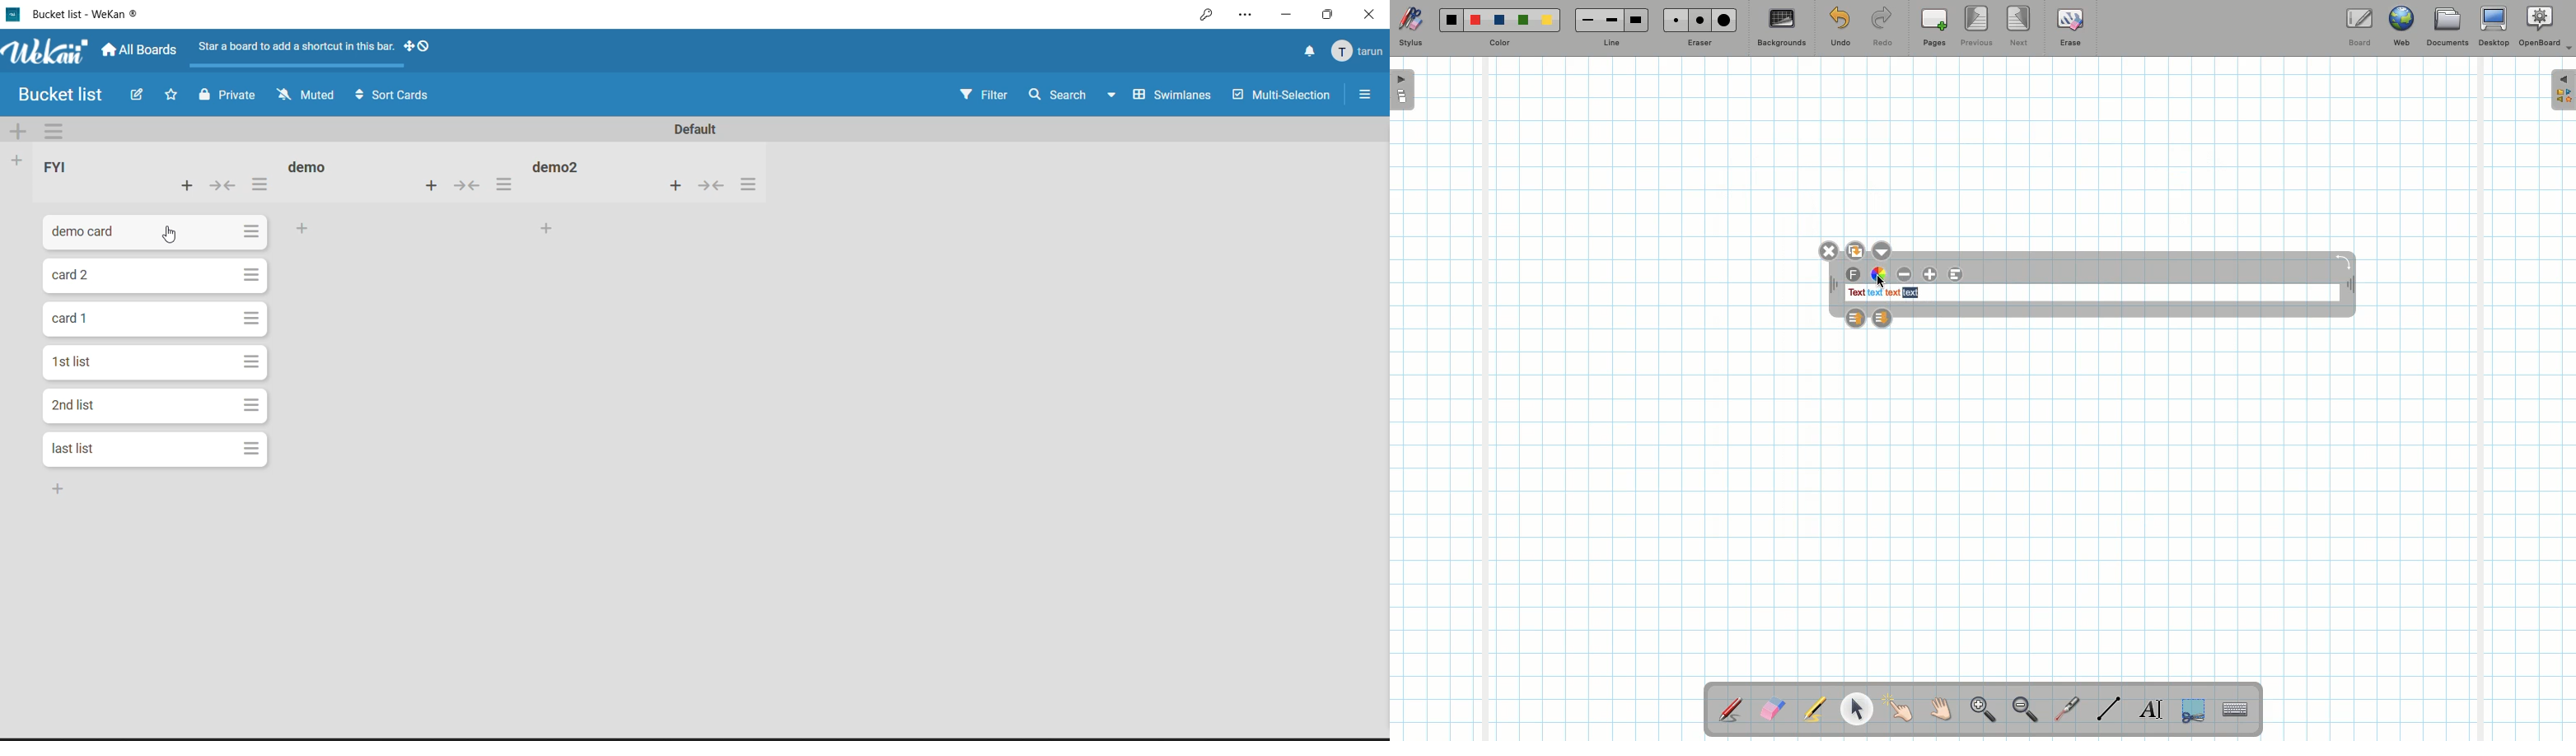 This screenshot has width=2576, height=756. Describe the element at coordinates (1206, 16) in the screenshot. I see `key` at that location.